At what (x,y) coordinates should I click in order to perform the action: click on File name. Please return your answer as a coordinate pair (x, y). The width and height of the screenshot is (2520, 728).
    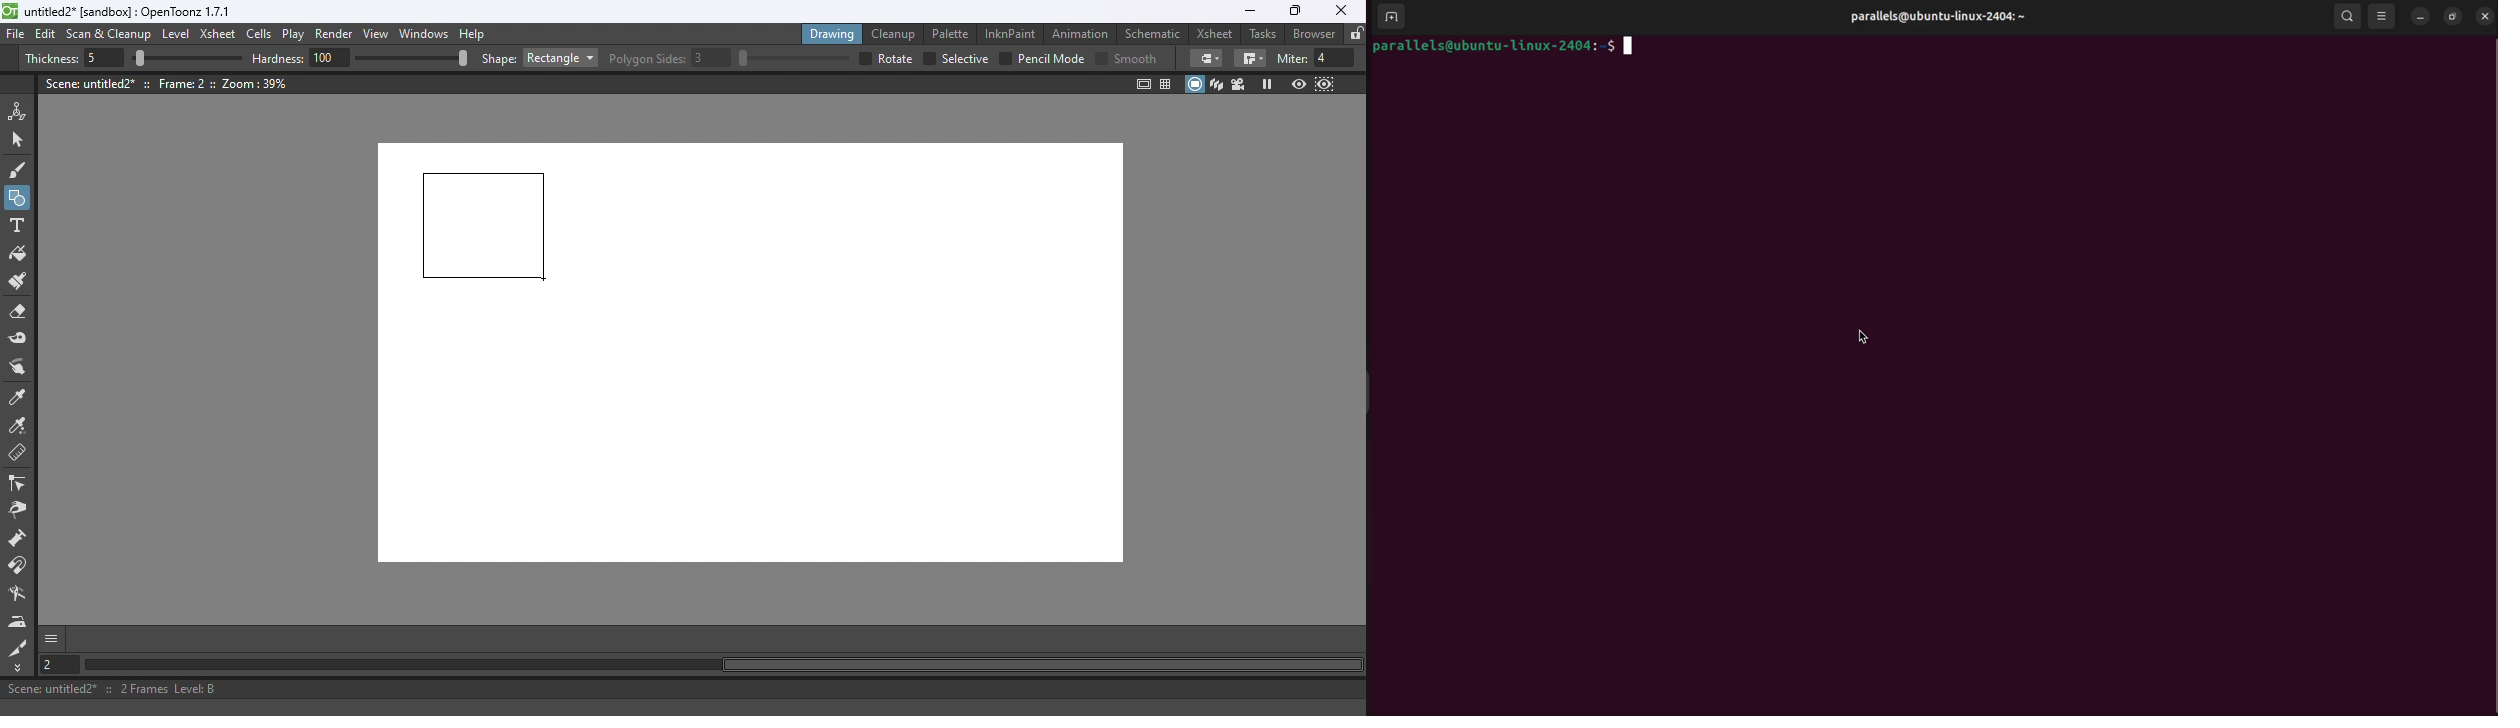
    Looking at the image, I should click on (129, 12).